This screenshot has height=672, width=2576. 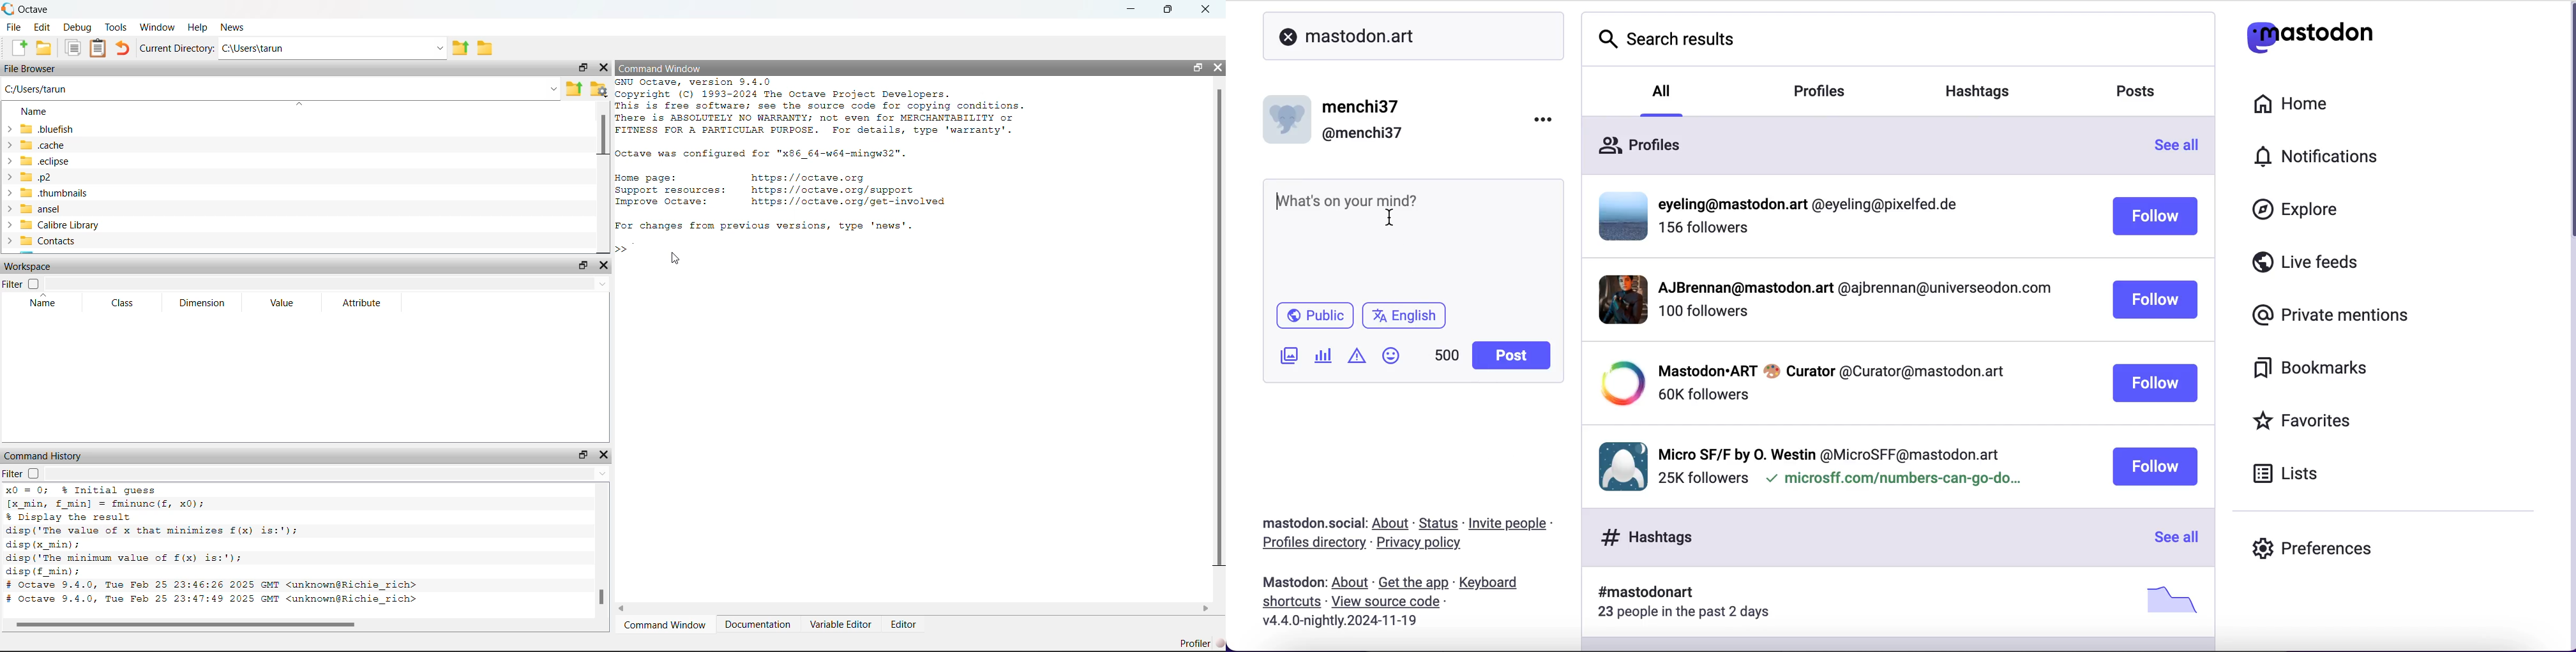 What do you see at coordinates (1289, 582) in the screenshot?
I see `mastodon` at bounding box center [1289, 582].